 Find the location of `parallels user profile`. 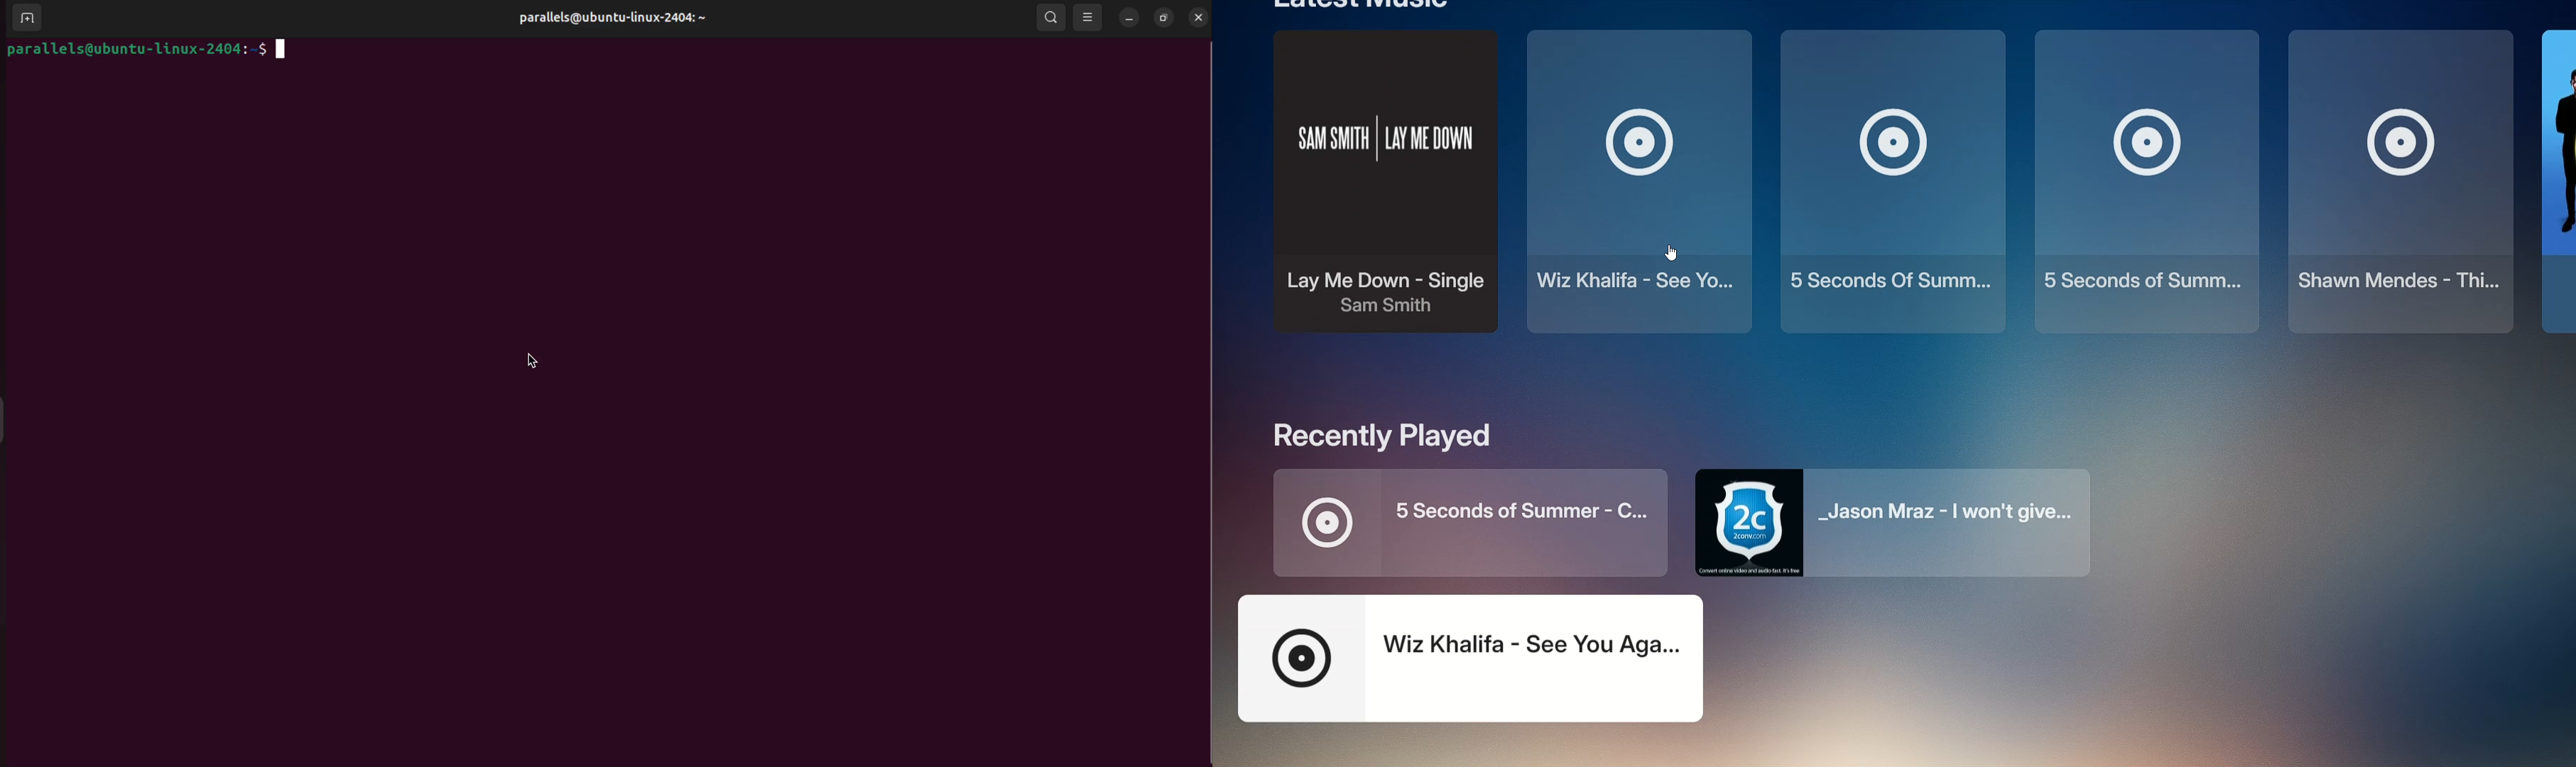

parallels user profile is located at coordinates (610, 19).